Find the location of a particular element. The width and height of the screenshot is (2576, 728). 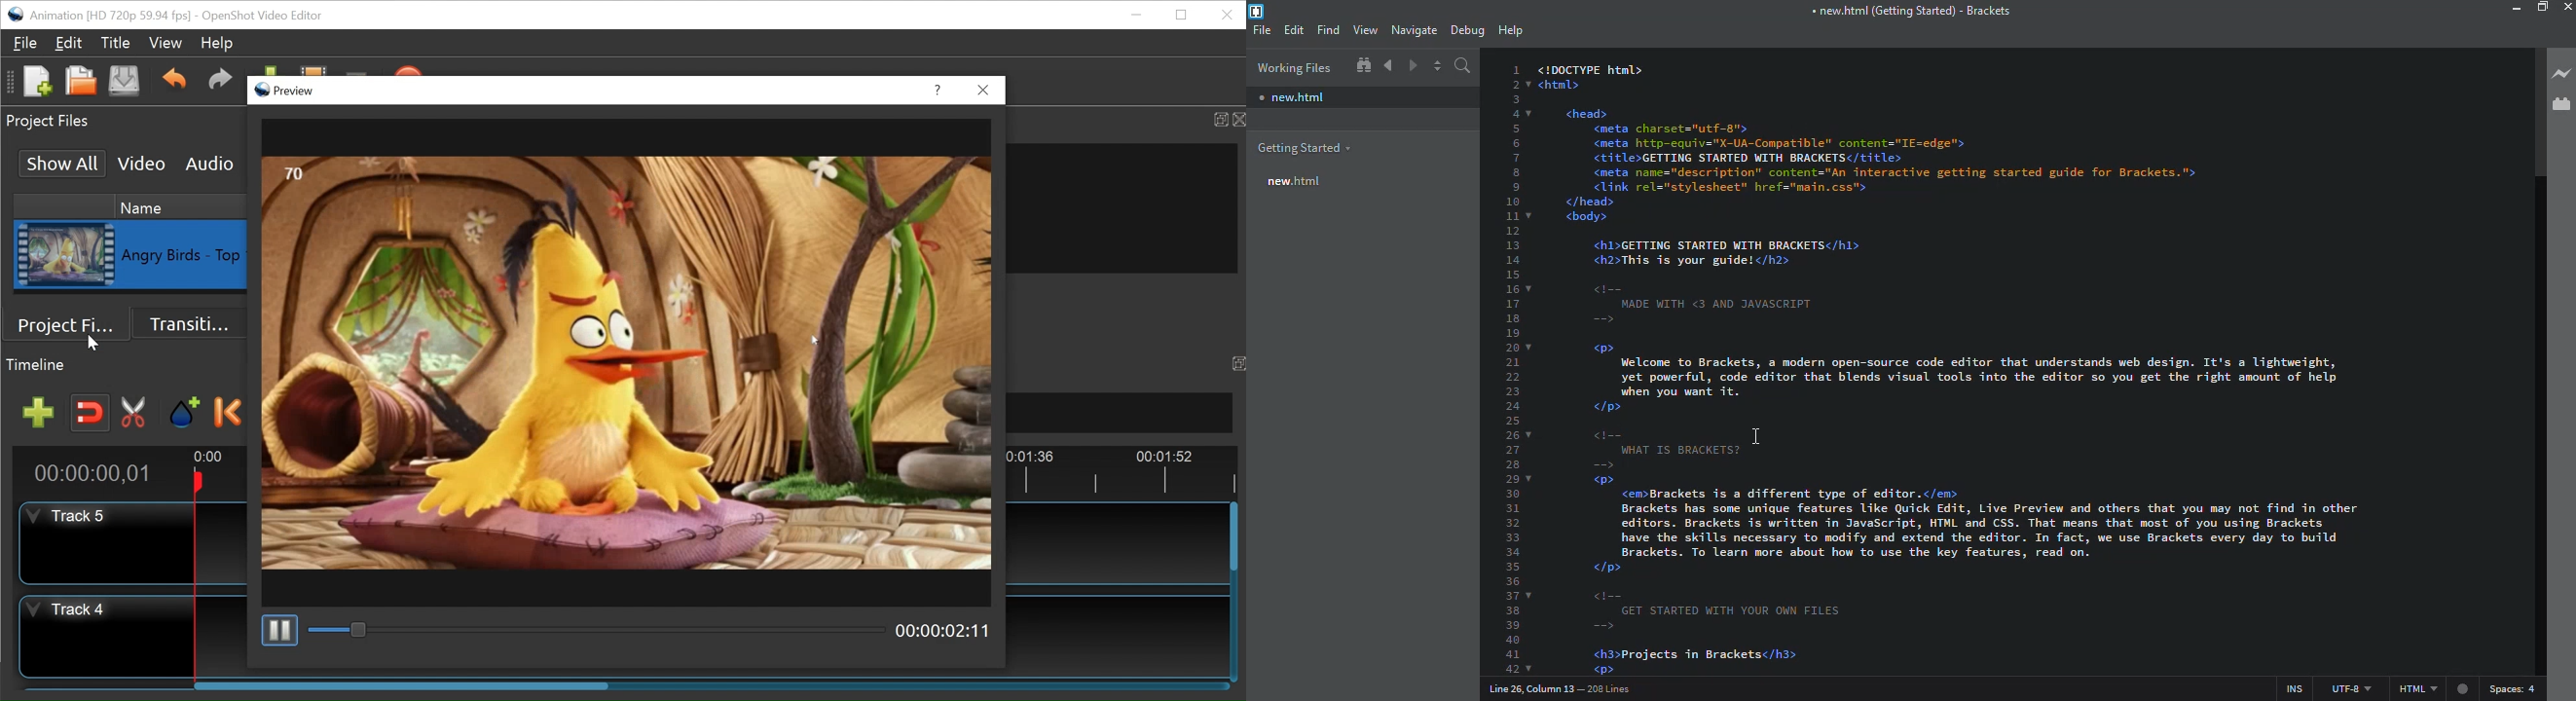

test code is located at coordinates (2024, 361).